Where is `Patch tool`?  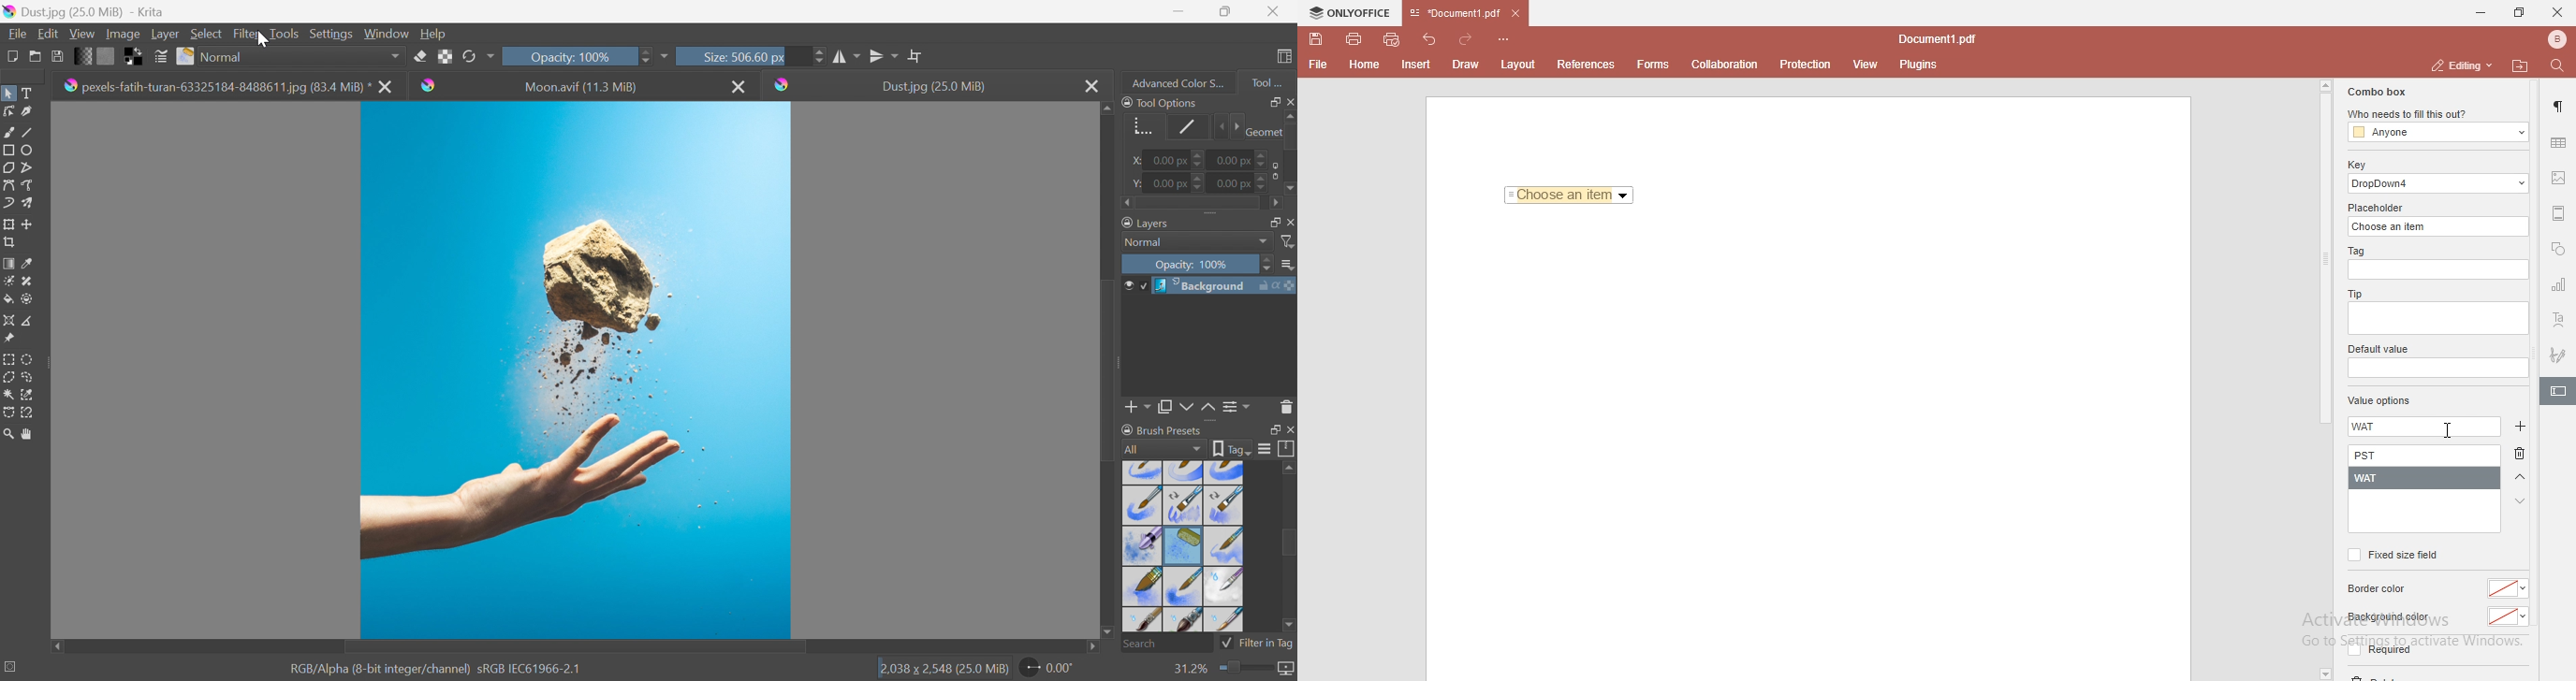 Patch tool is located at coordinates (25, 281).